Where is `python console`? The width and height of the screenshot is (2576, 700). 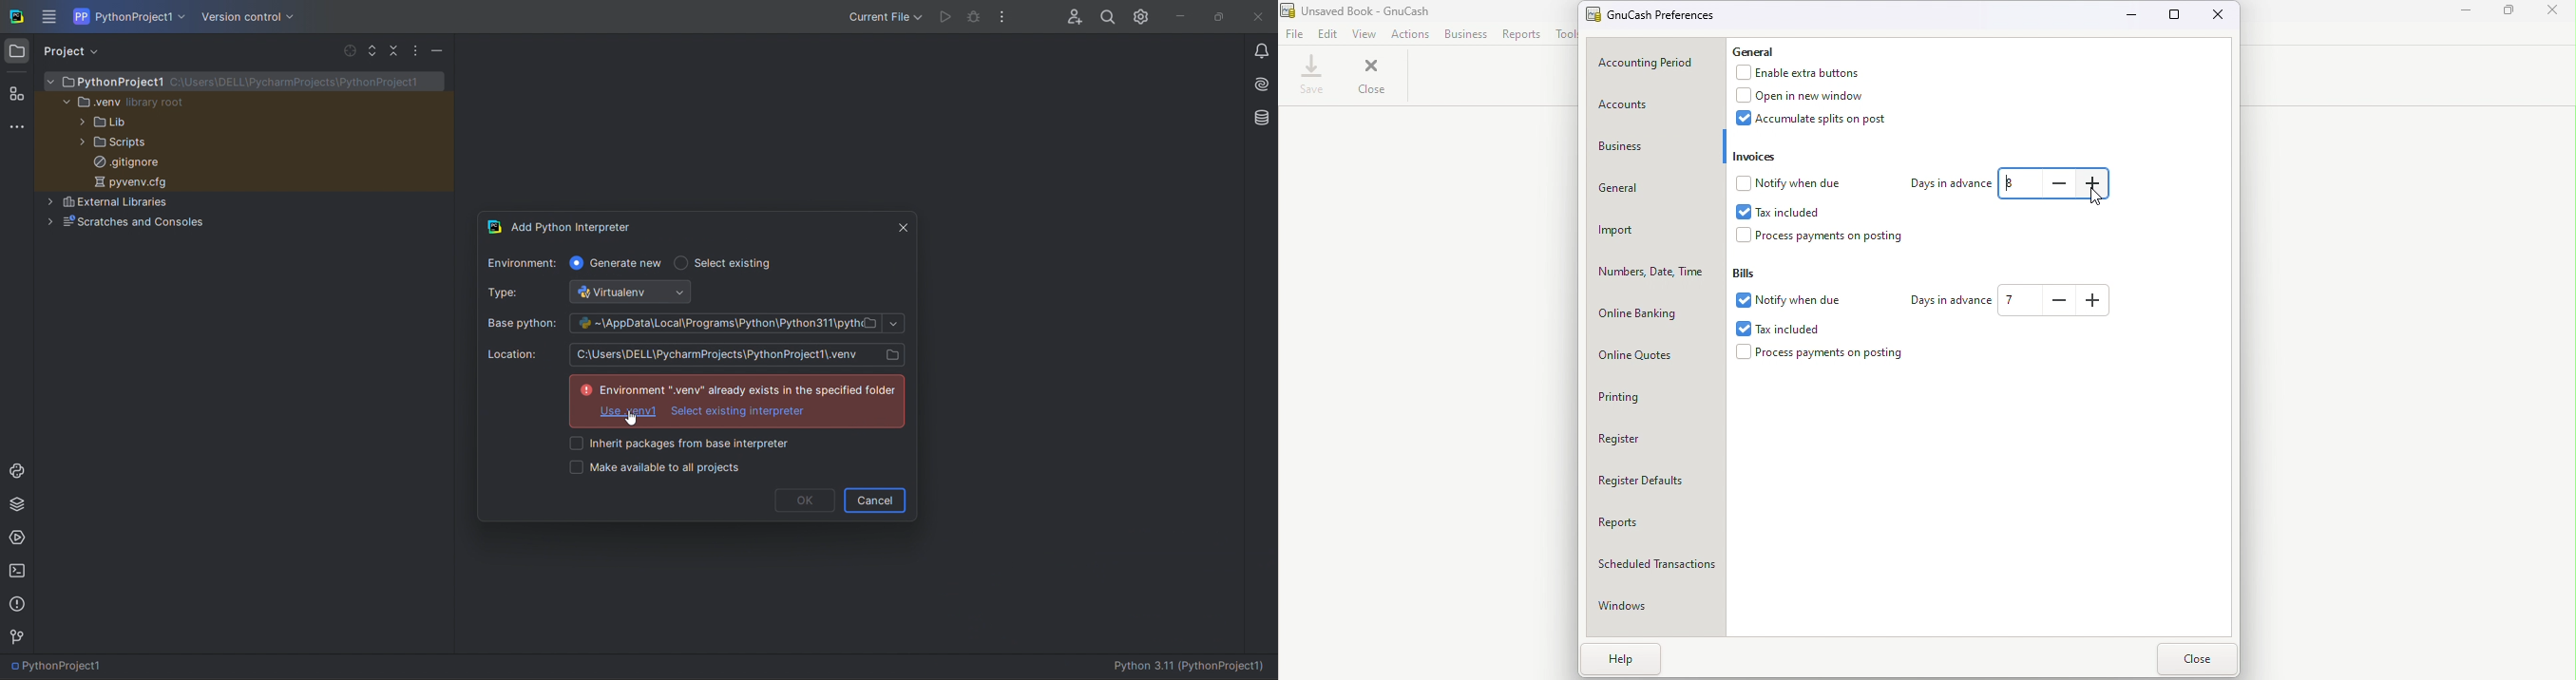 python console is located at coordinates (15, 470).